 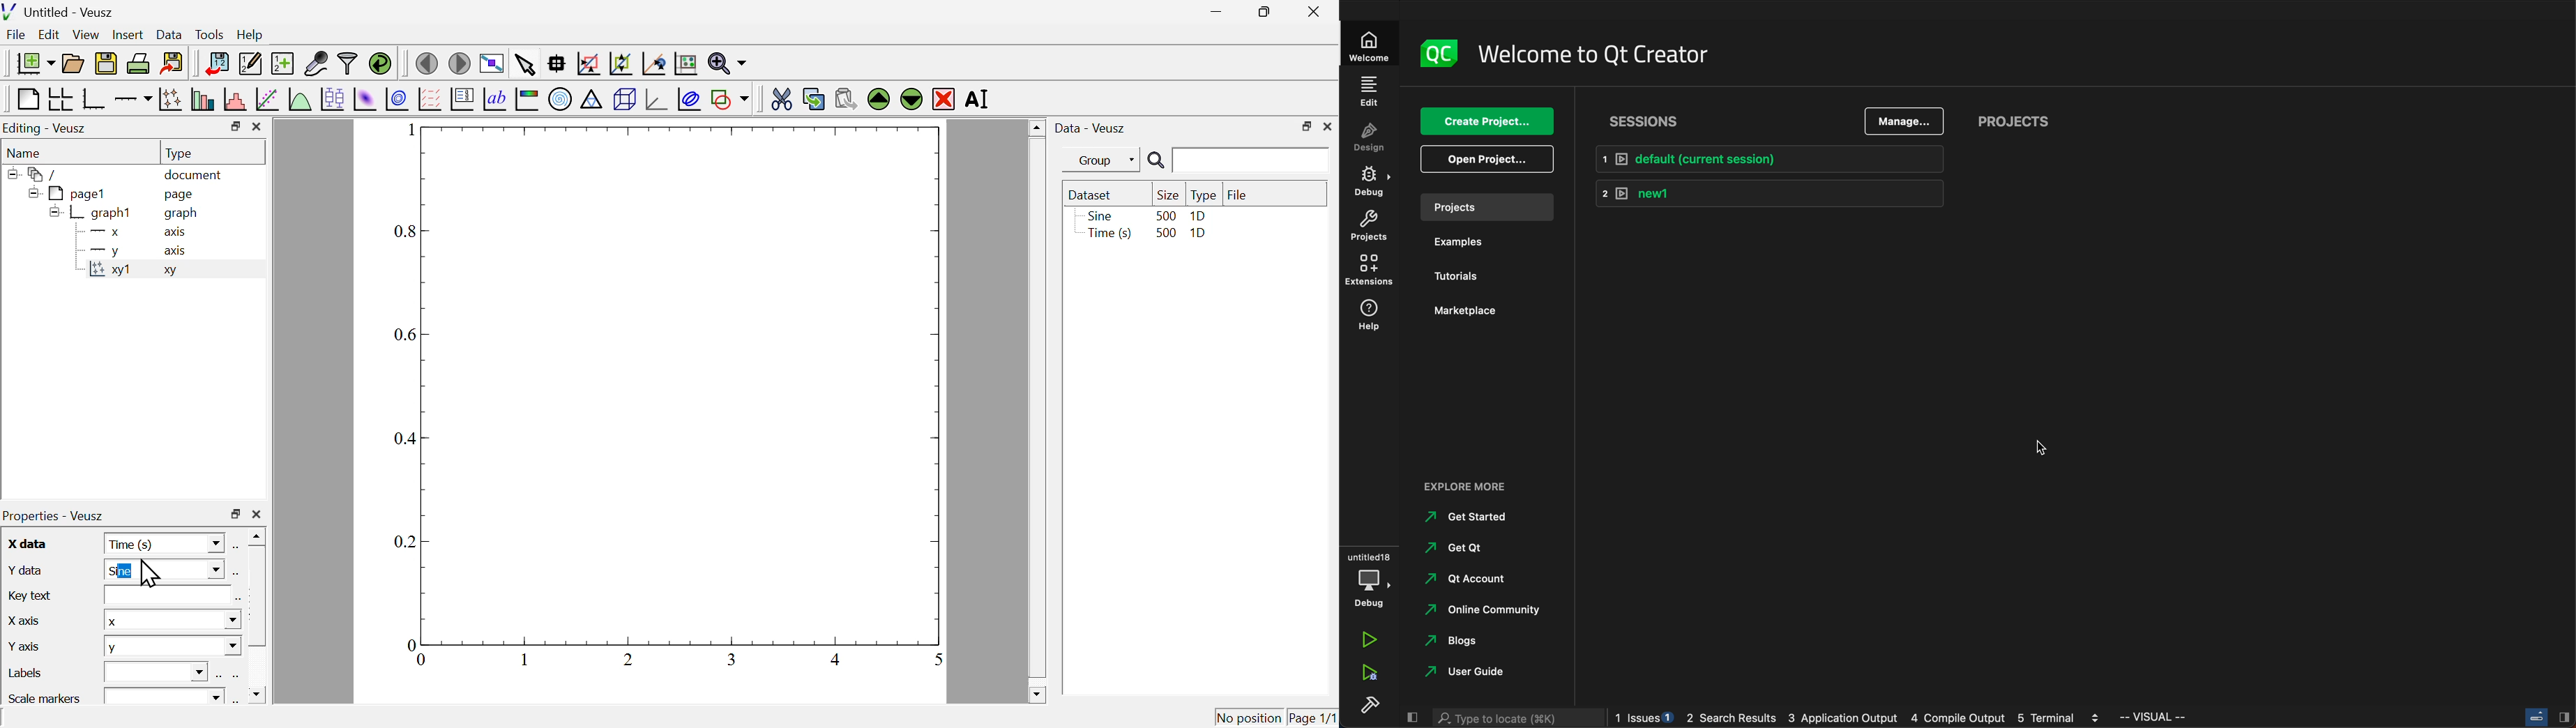 I want to click on explore, so click(x=1465, y=483).